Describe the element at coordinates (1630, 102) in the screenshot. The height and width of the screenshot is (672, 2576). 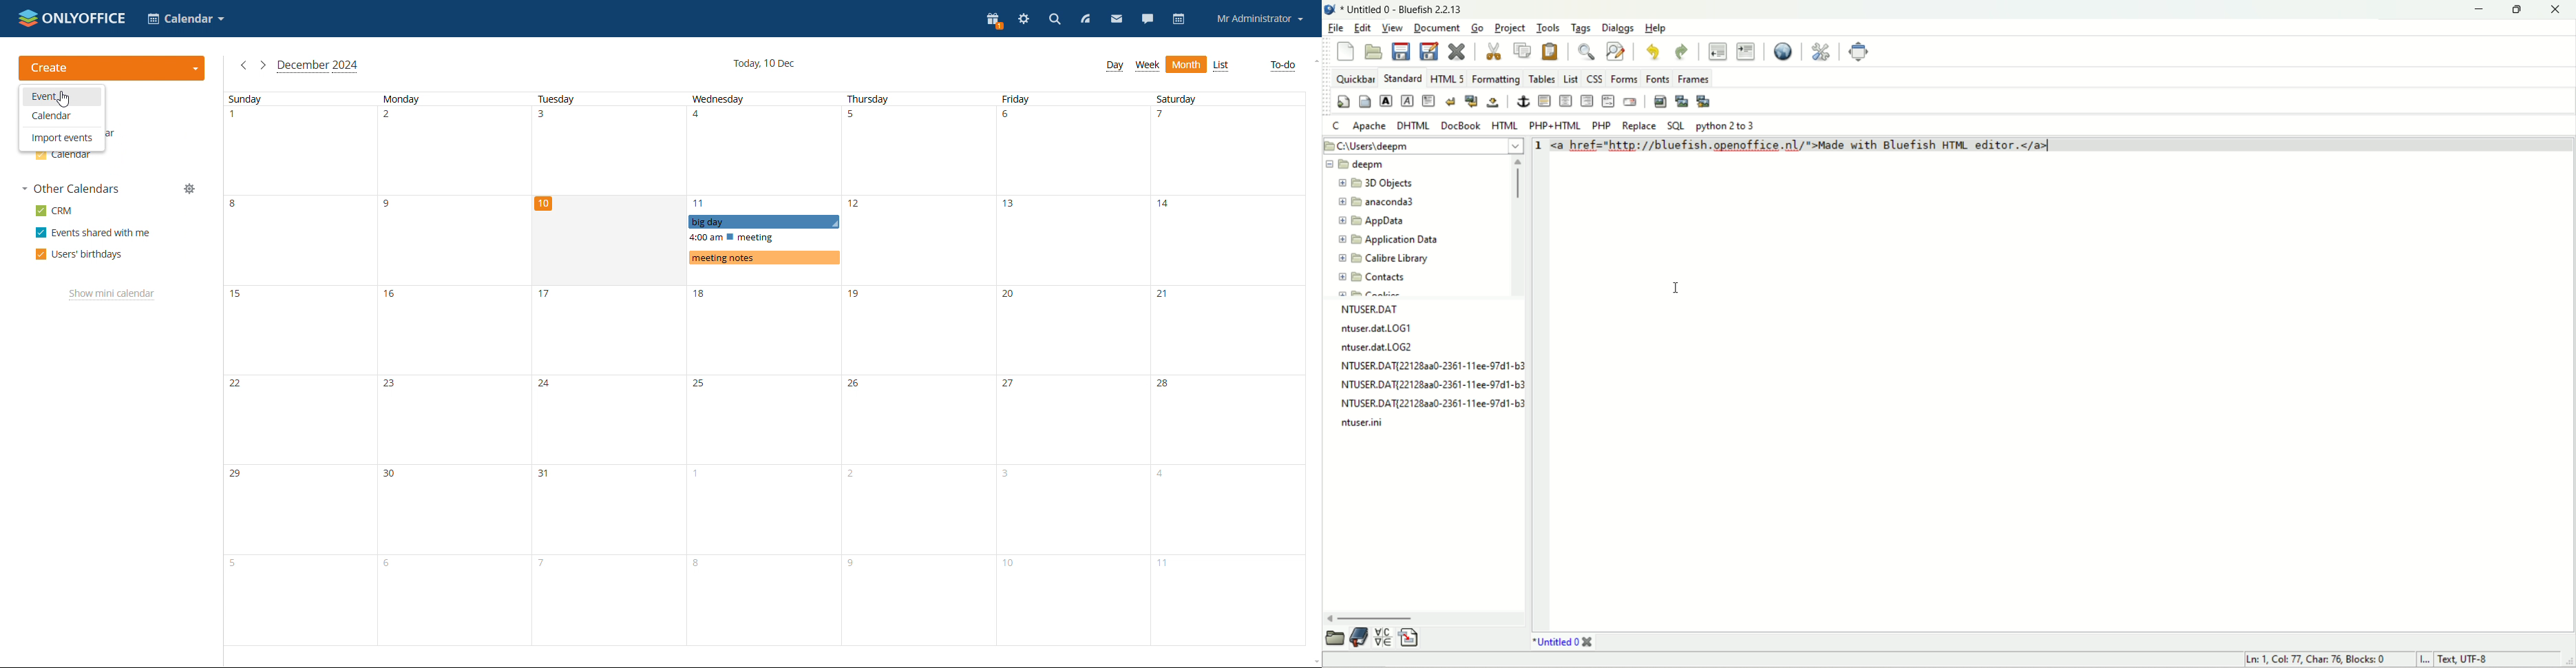
I see `email` at that location.